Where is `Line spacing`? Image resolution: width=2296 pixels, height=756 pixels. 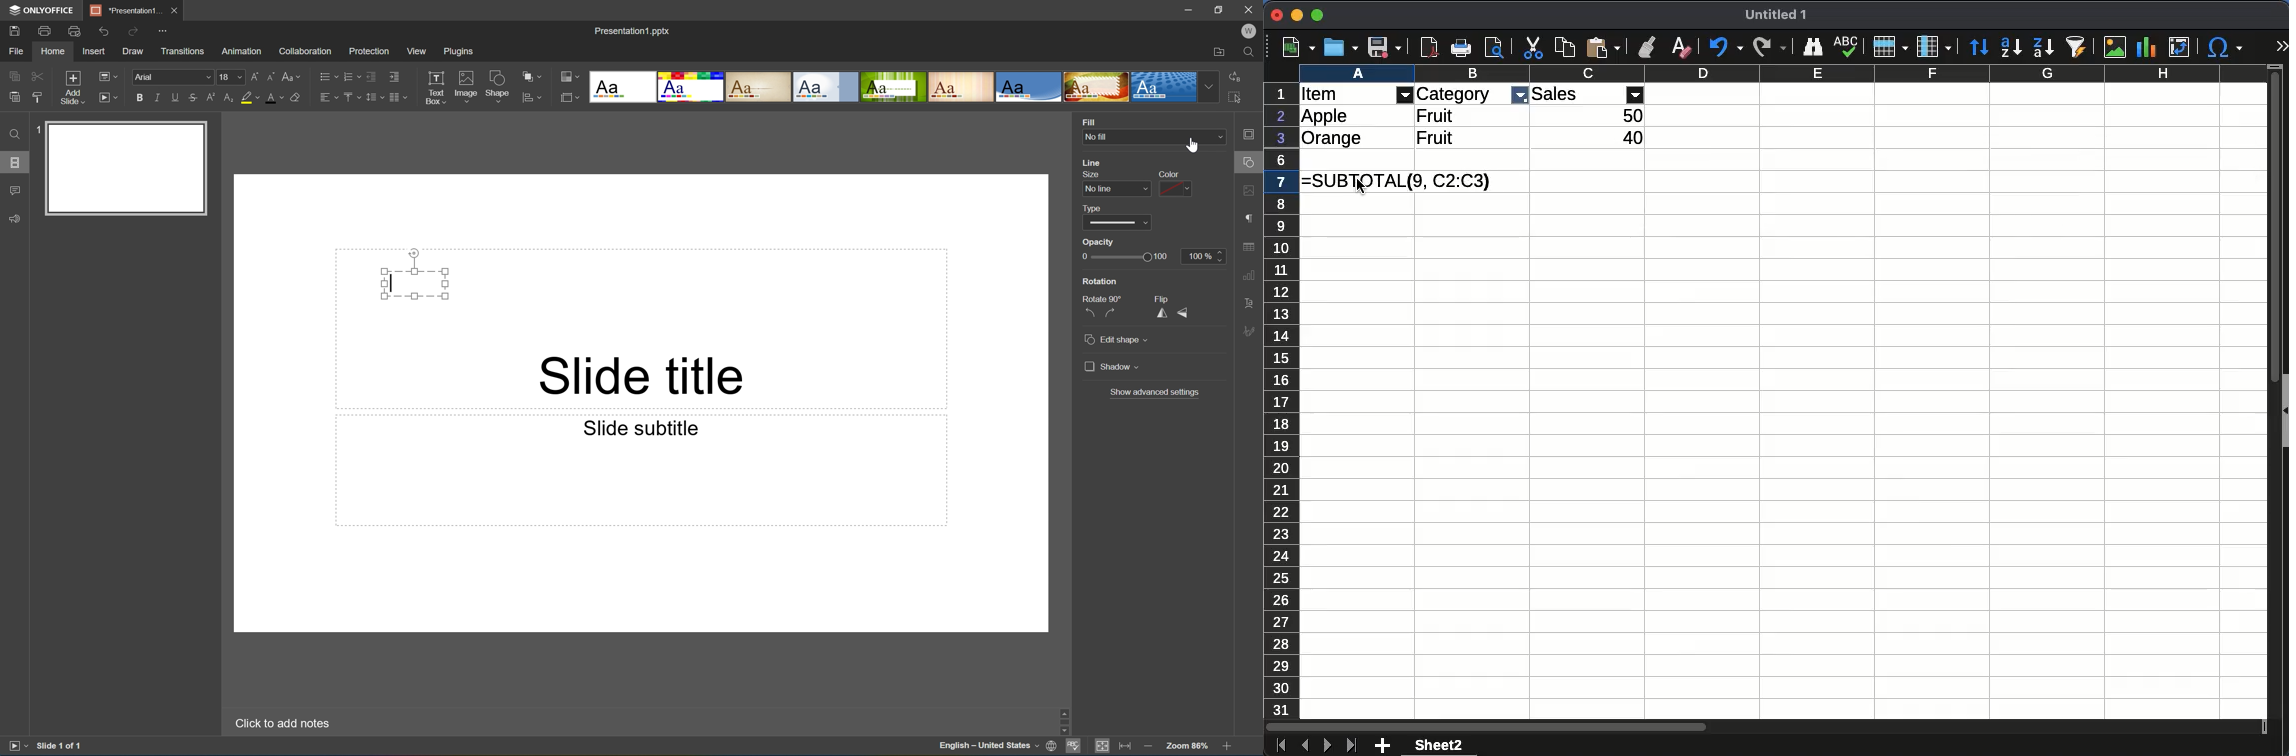
Line spacing is located at coordinates (374, 97).